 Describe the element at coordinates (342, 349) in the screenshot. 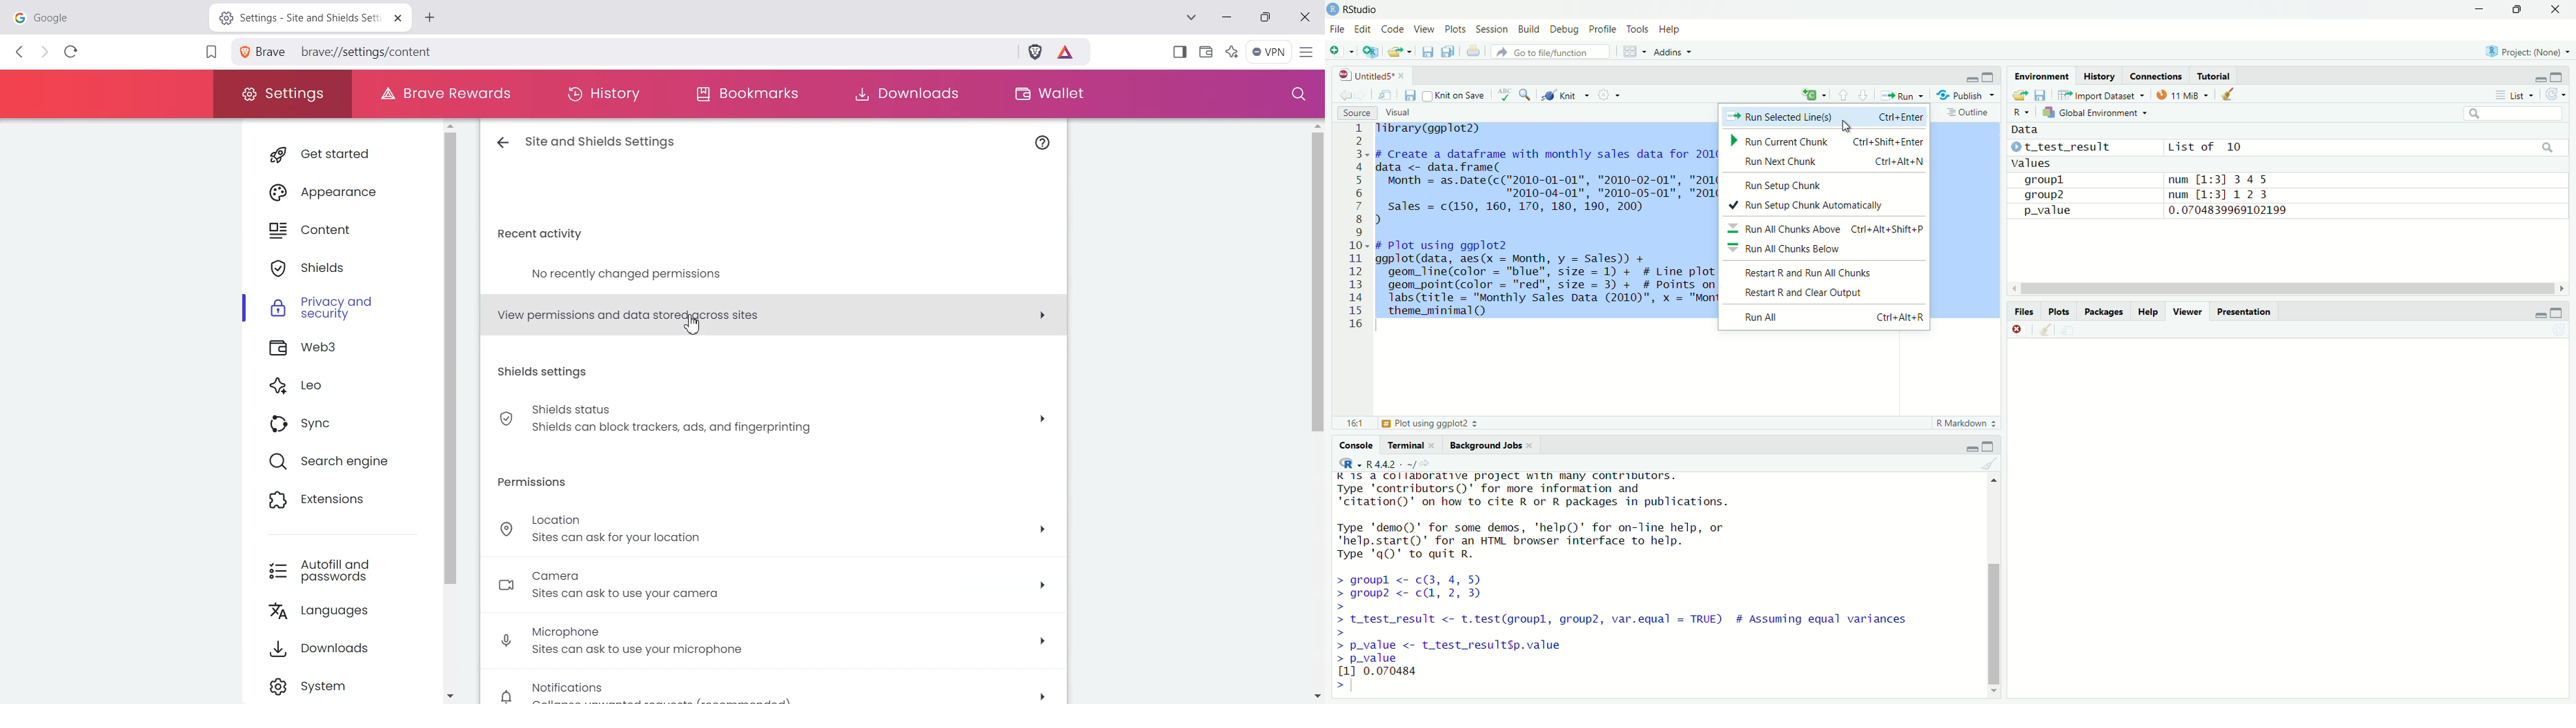

I see `Web3` at that location.